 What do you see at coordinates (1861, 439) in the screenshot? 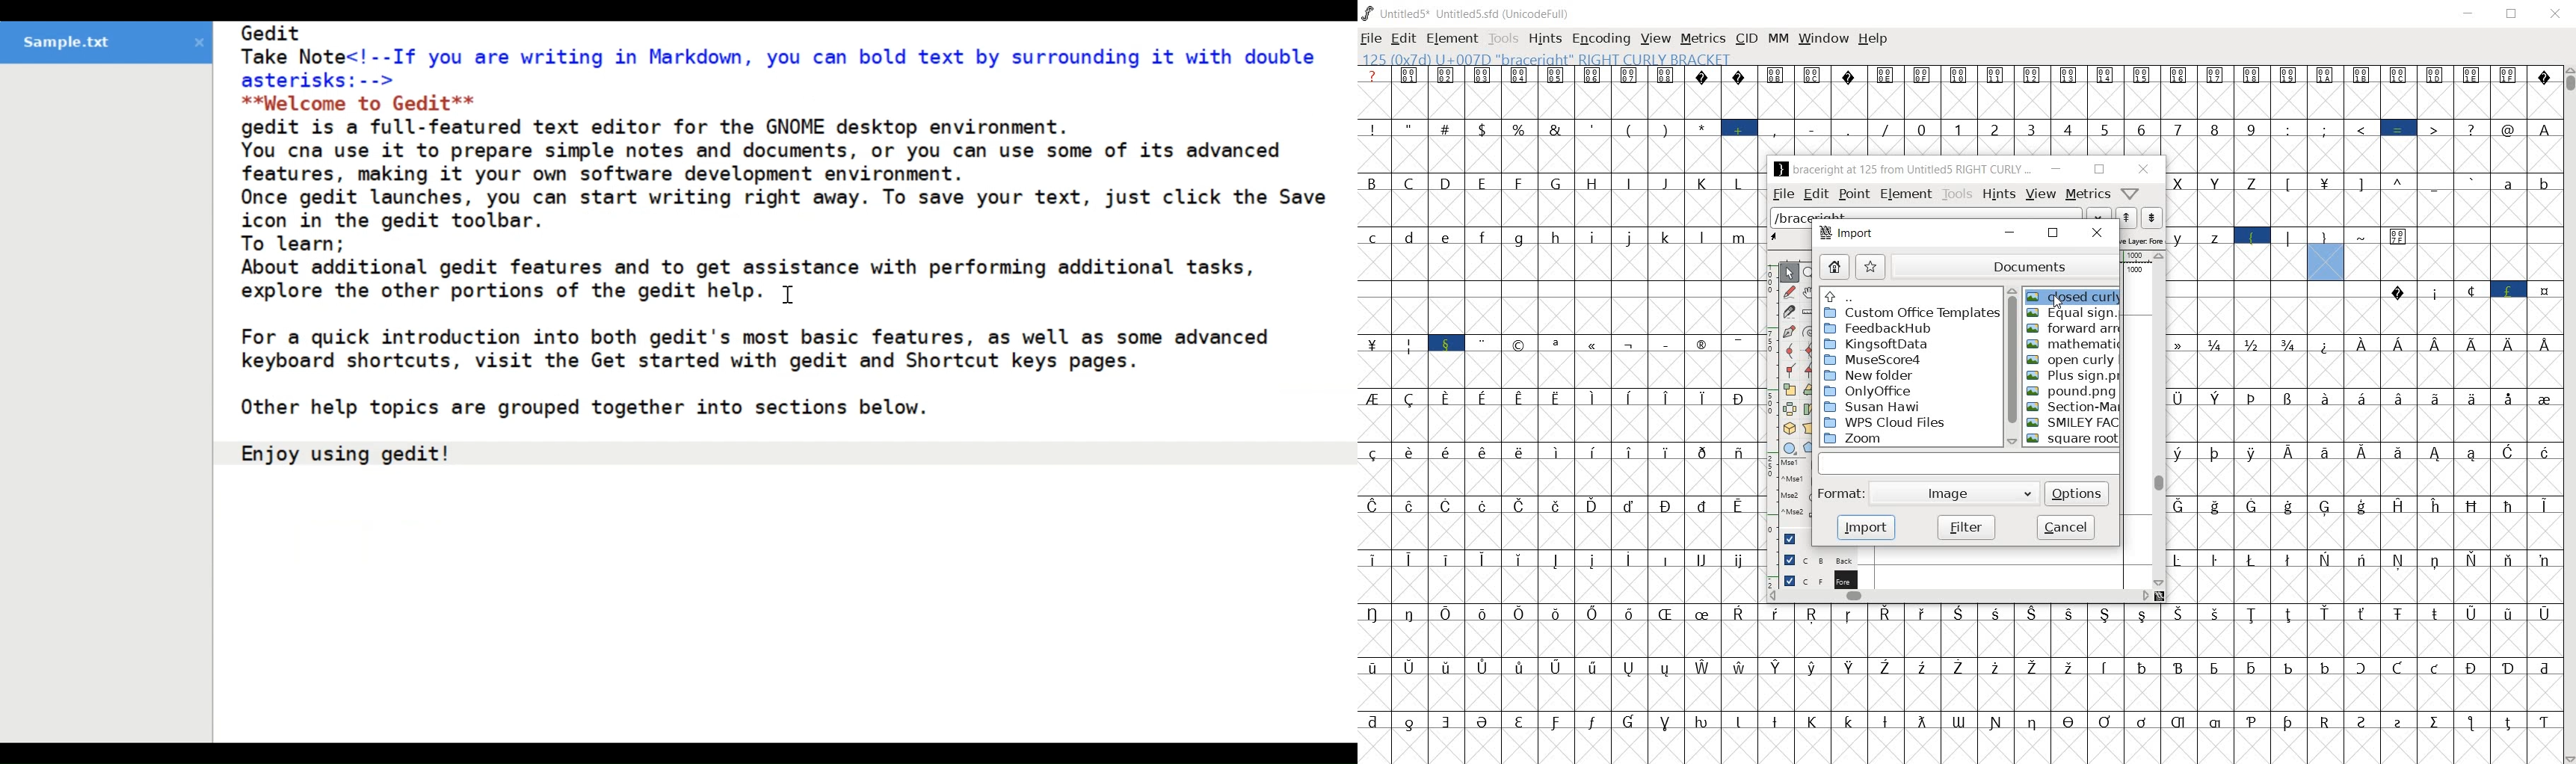
I see `Zoom` at bounding box center [1861, 439].